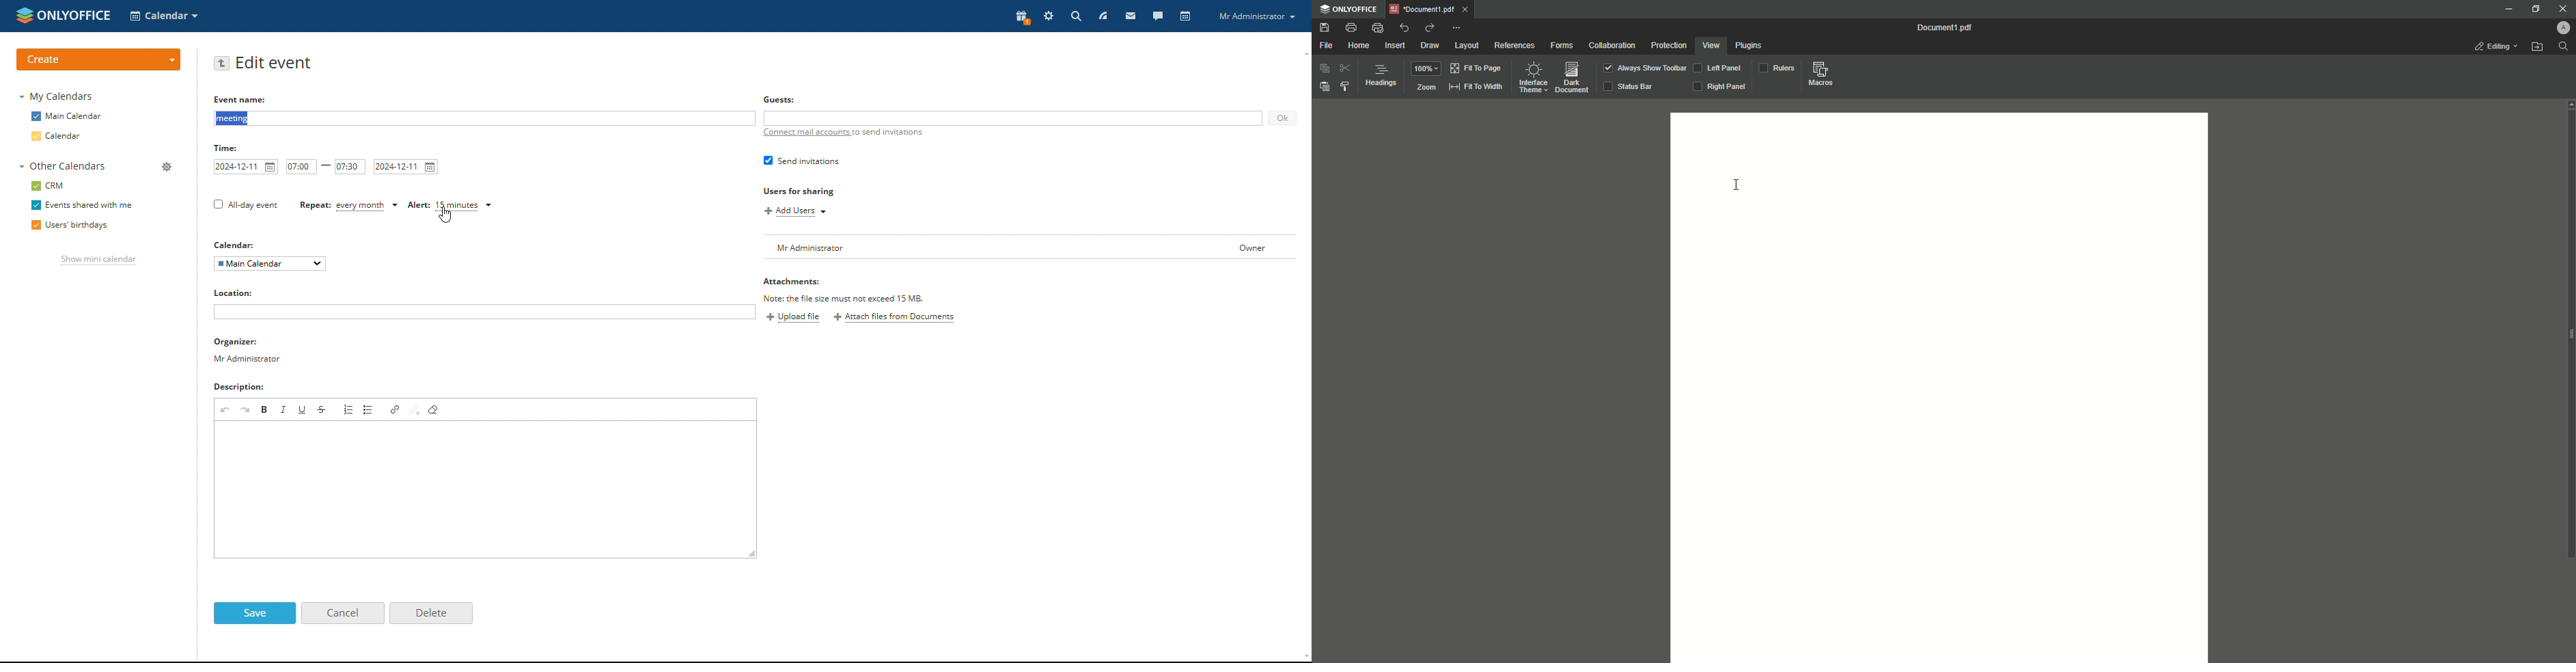 The width and height of the screenshot is (2576, 672). I want to click on File, so click(1329, 45).